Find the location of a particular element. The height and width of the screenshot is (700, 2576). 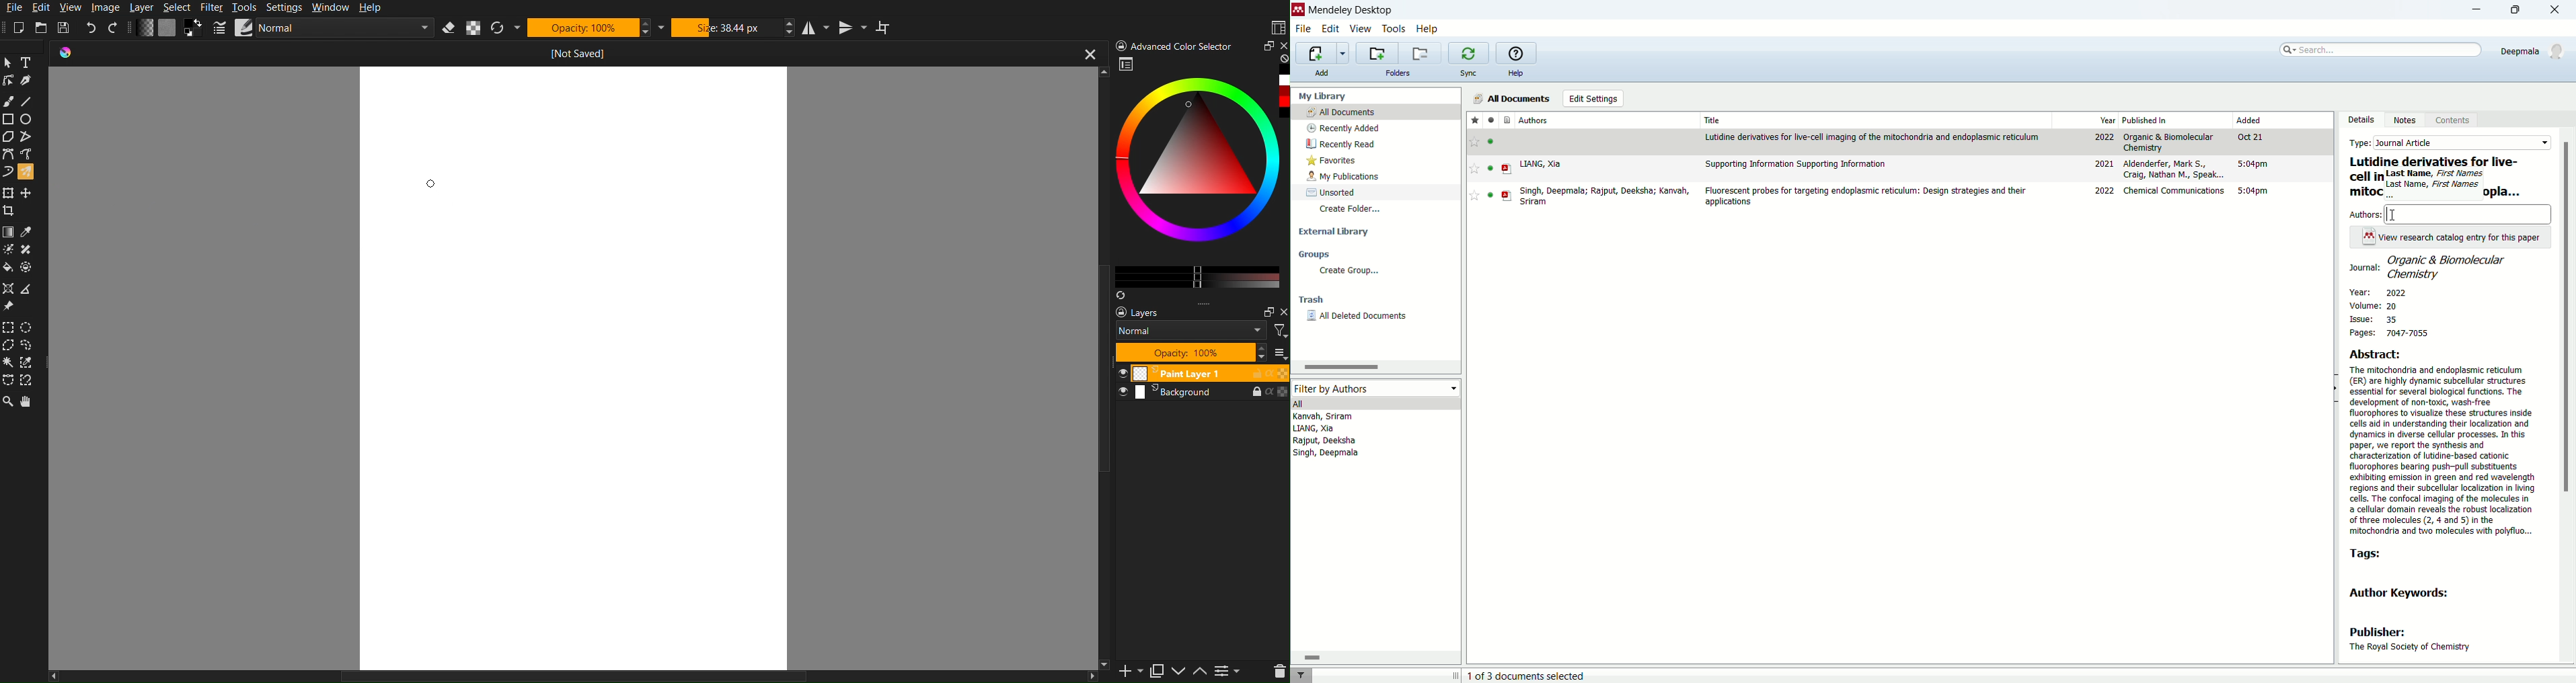

close is located at coordinates (2560, 9).